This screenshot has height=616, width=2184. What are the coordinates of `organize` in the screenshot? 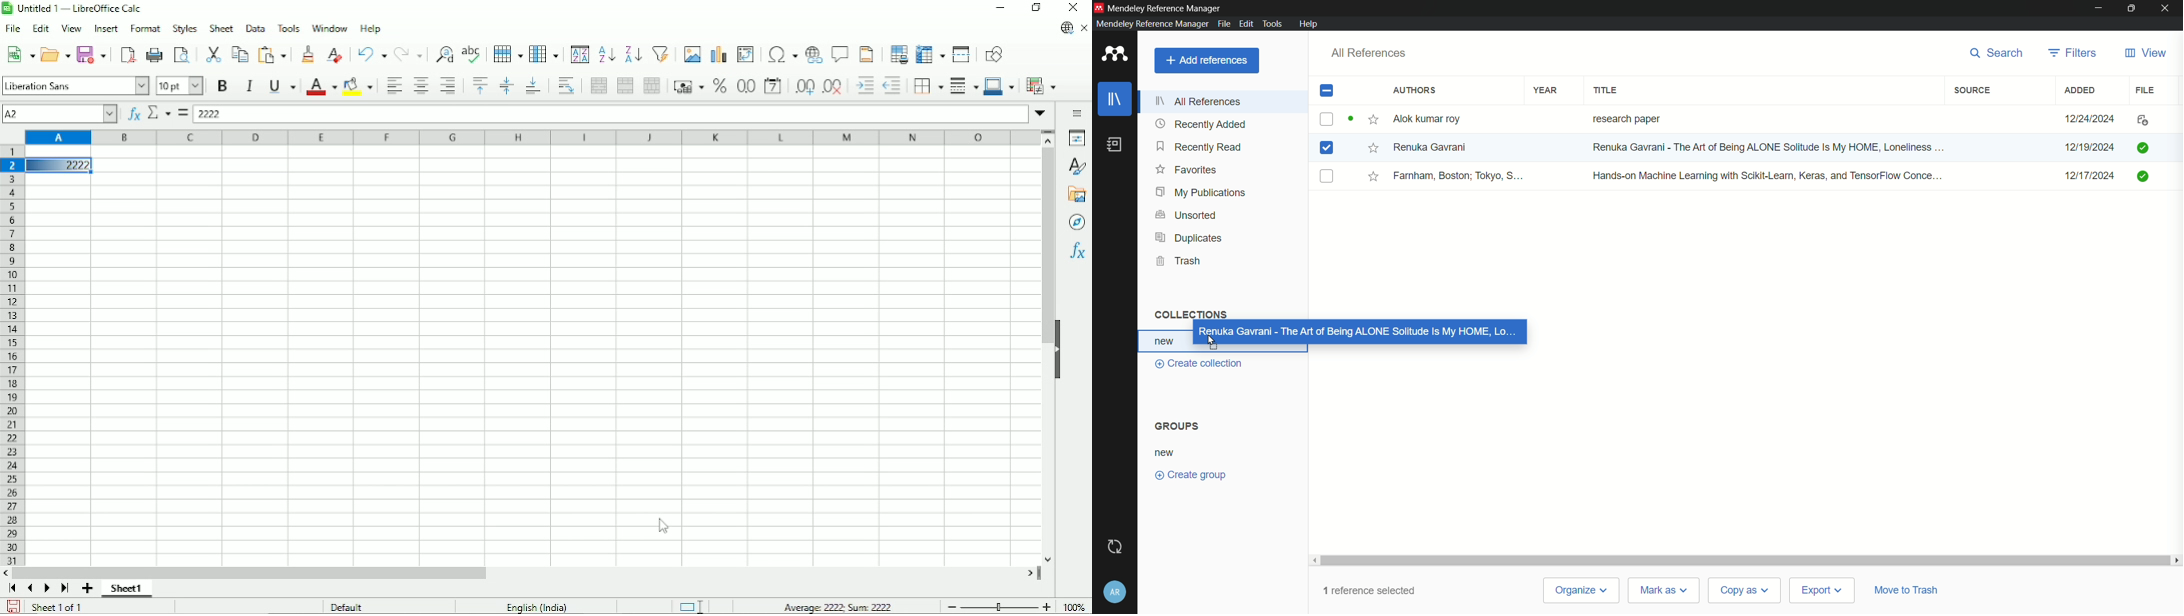 It's located at (1582, 591).